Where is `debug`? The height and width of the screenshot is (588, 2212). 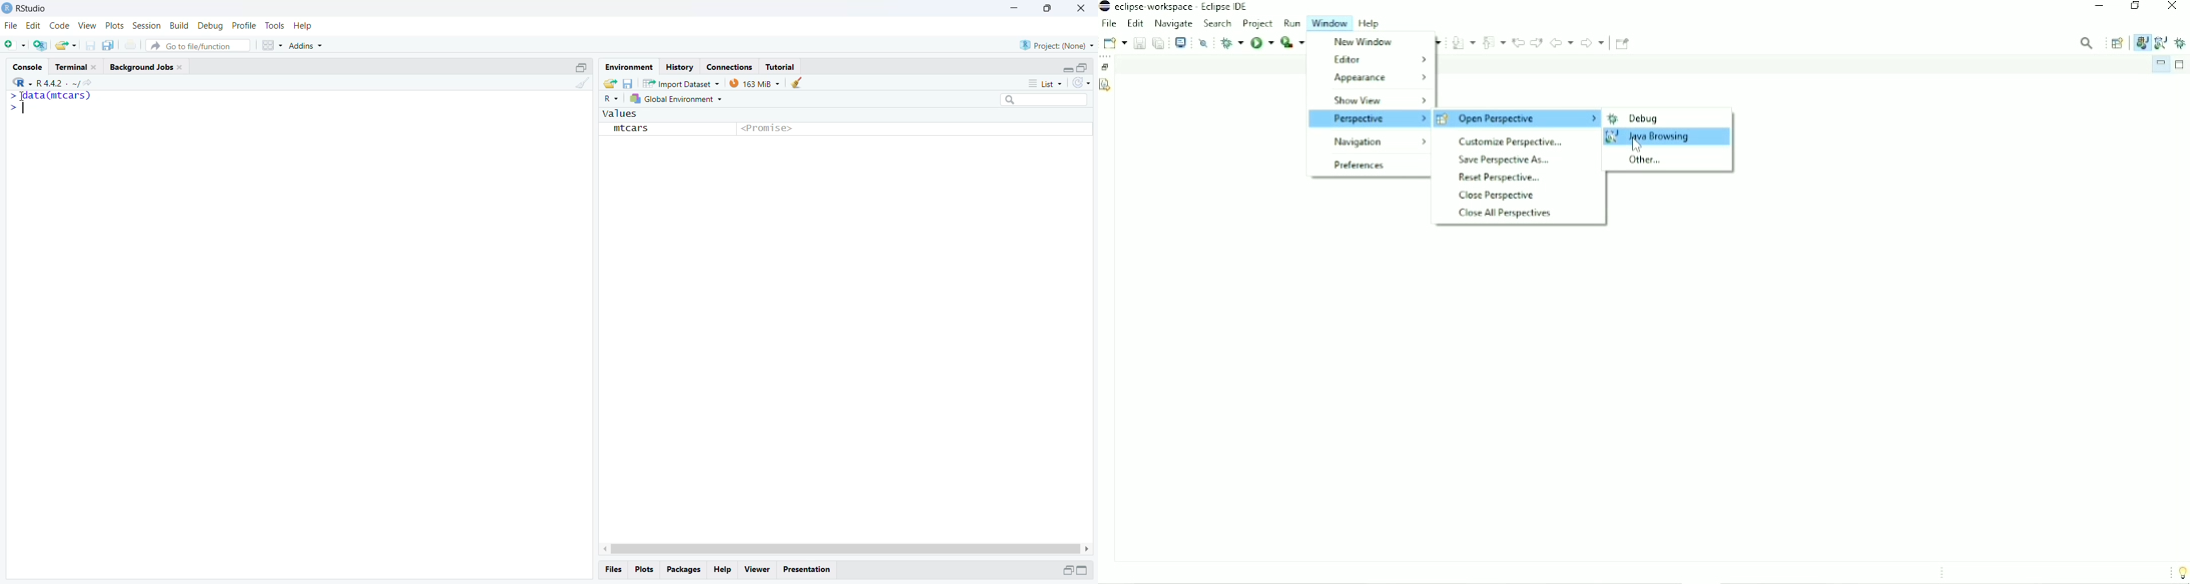 debug is located at coordinates (210, 26).